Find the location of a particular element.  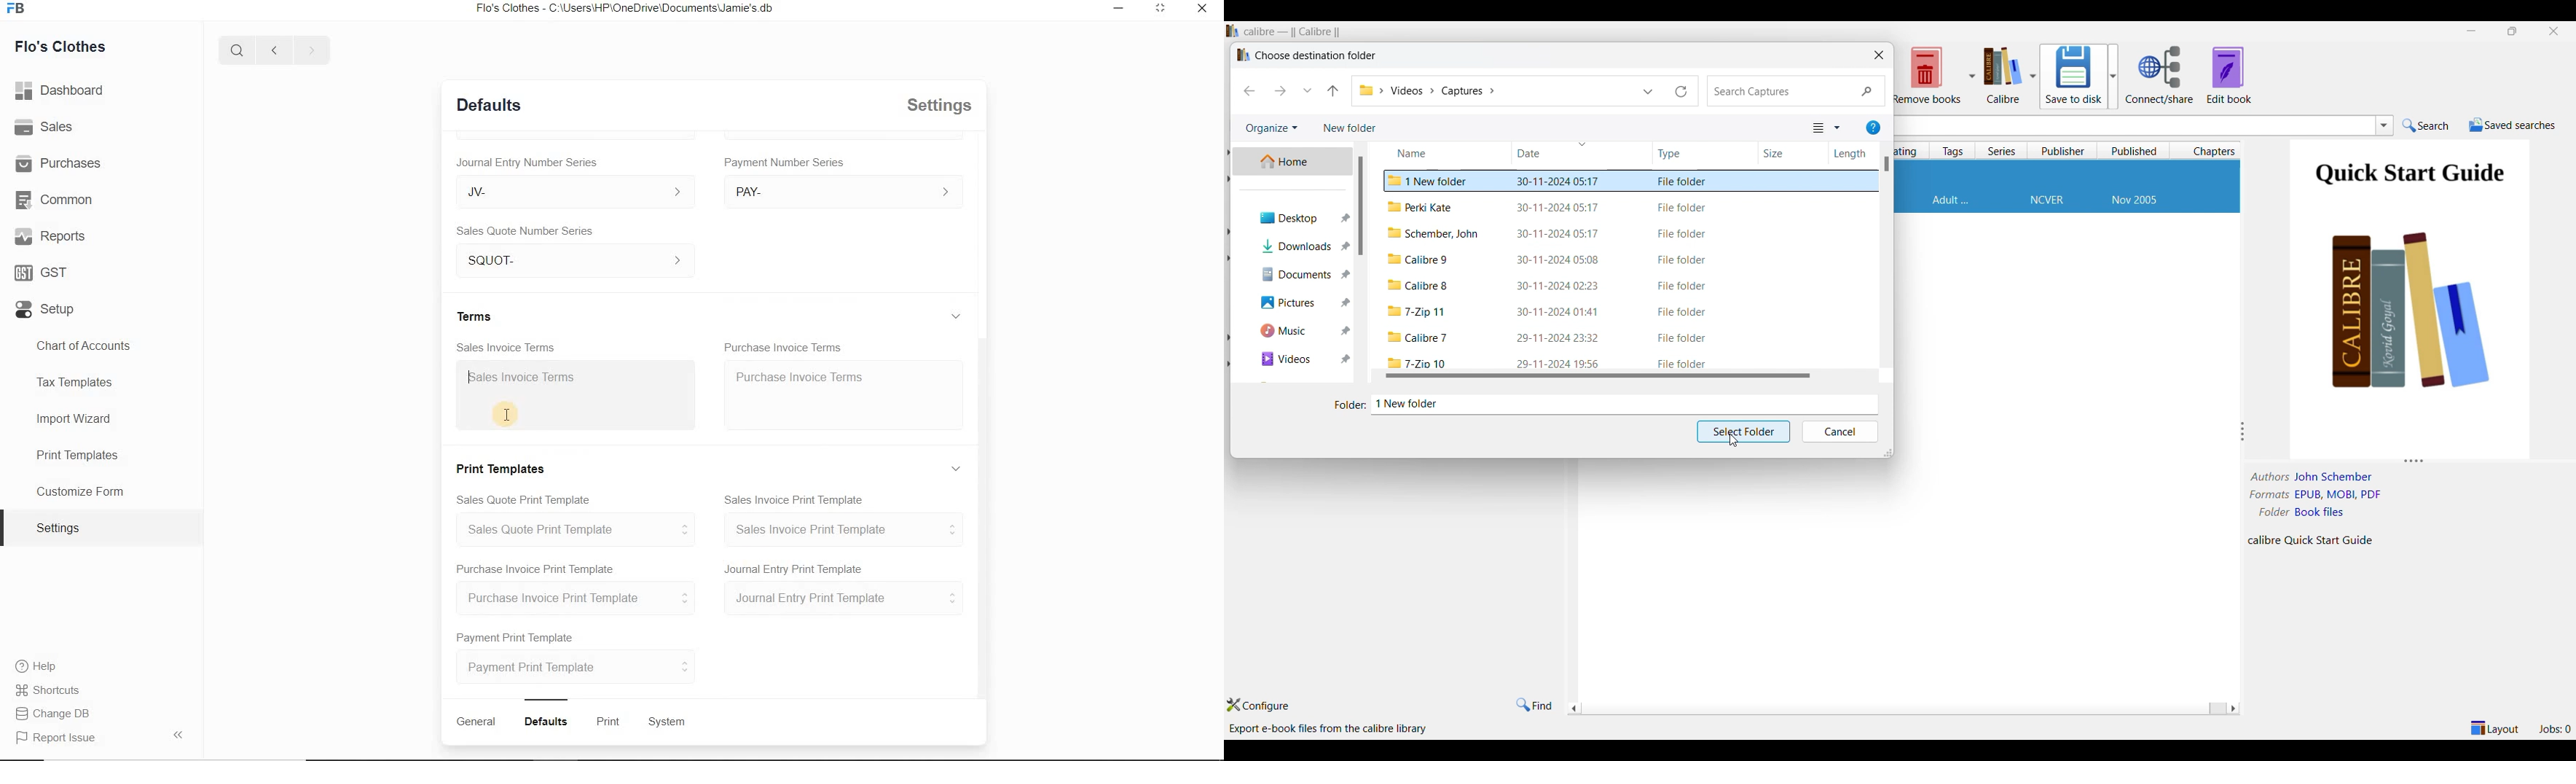

Save options is located at coordinates (2080, 76).